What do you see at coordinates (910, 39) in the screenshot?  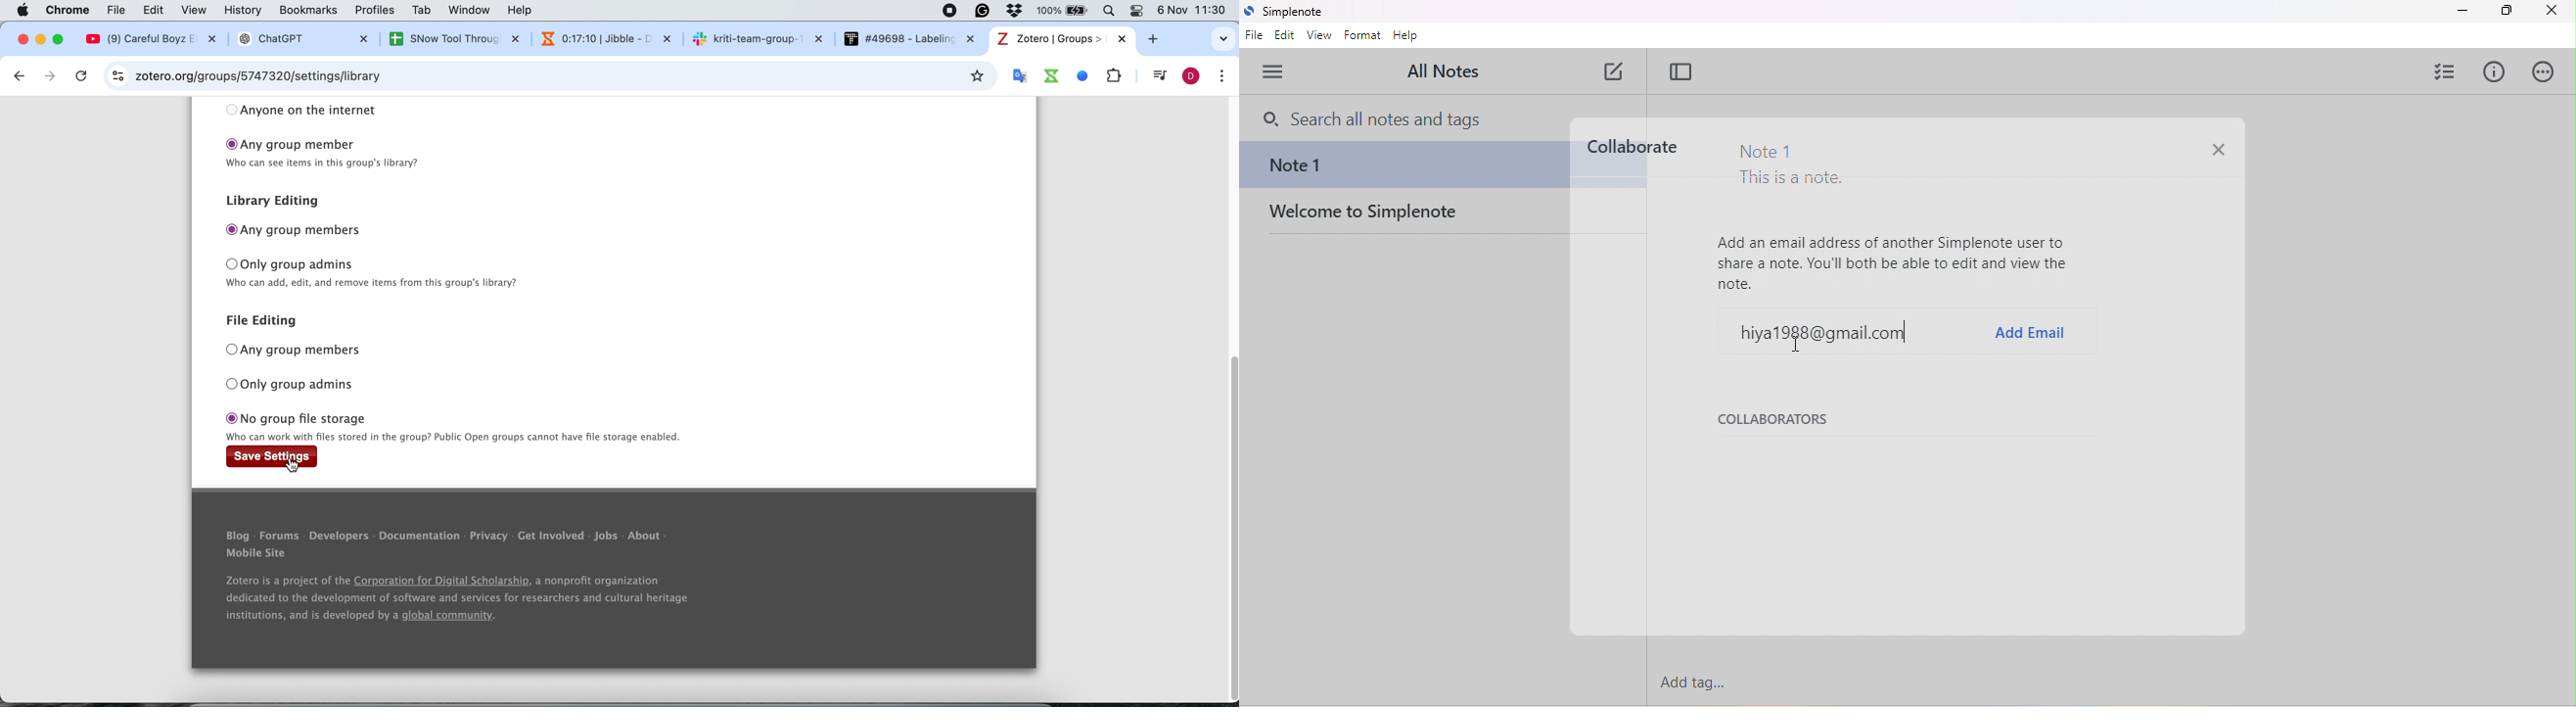 I see `# #49698 - Labelin: x` at bounding box center [910, 39].